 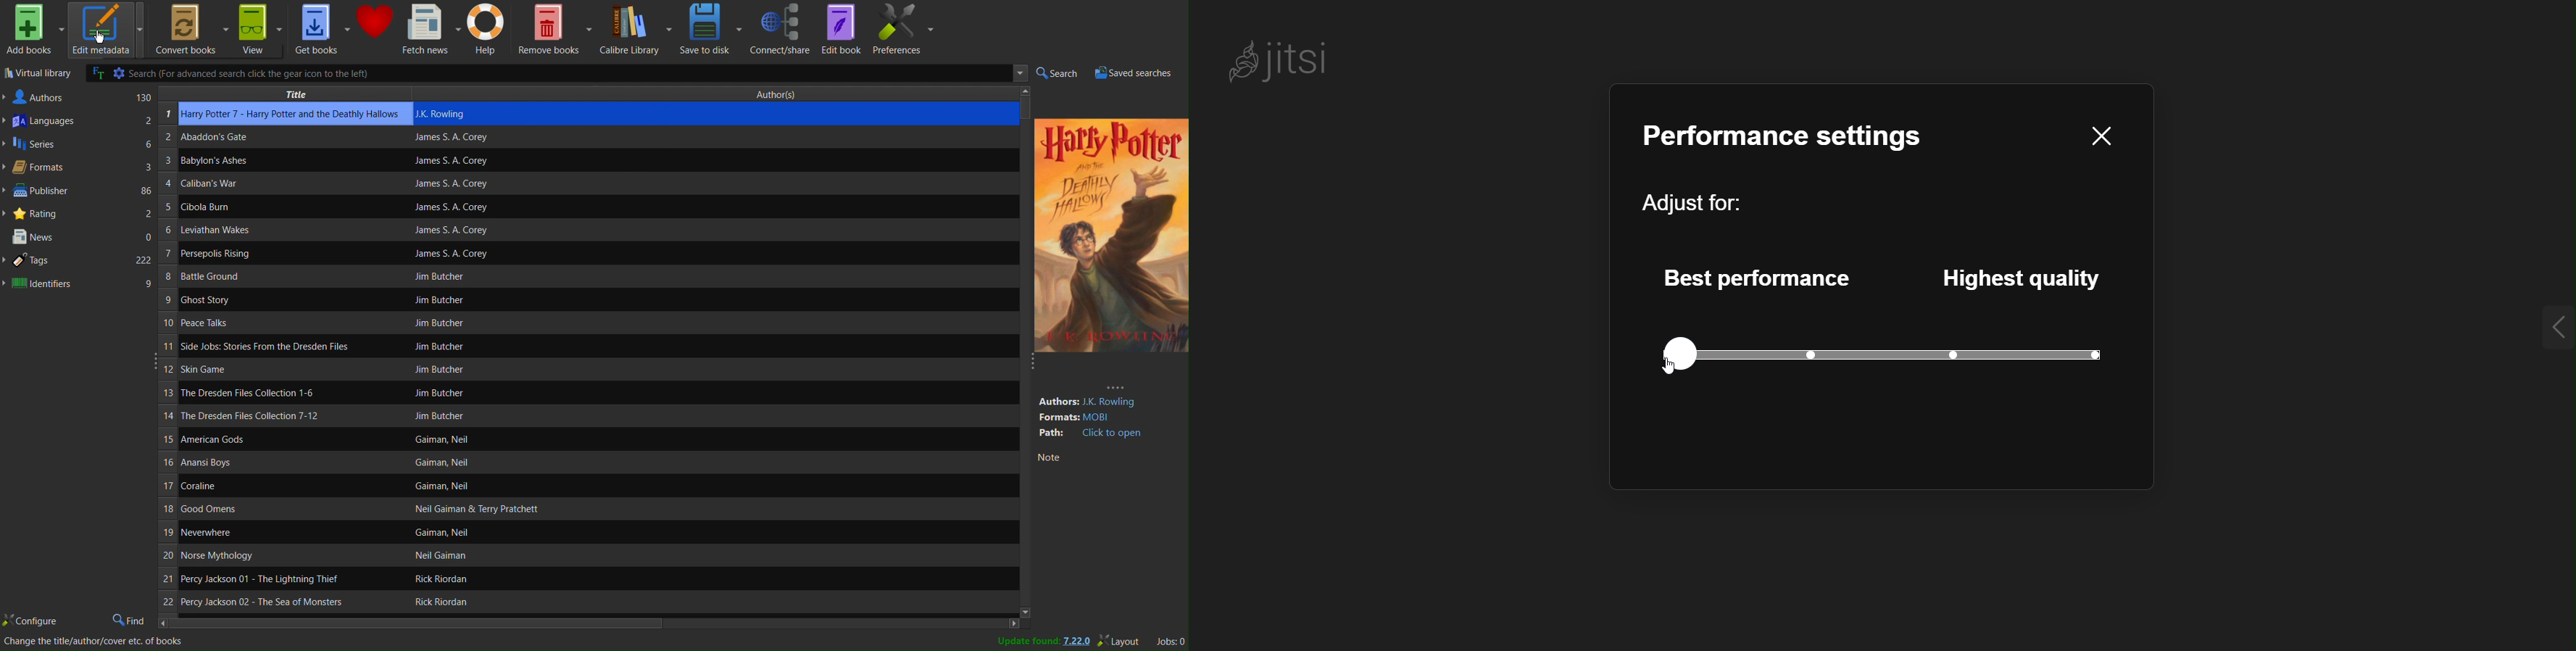 I want to click on Rating, so click(x=78, y=214).